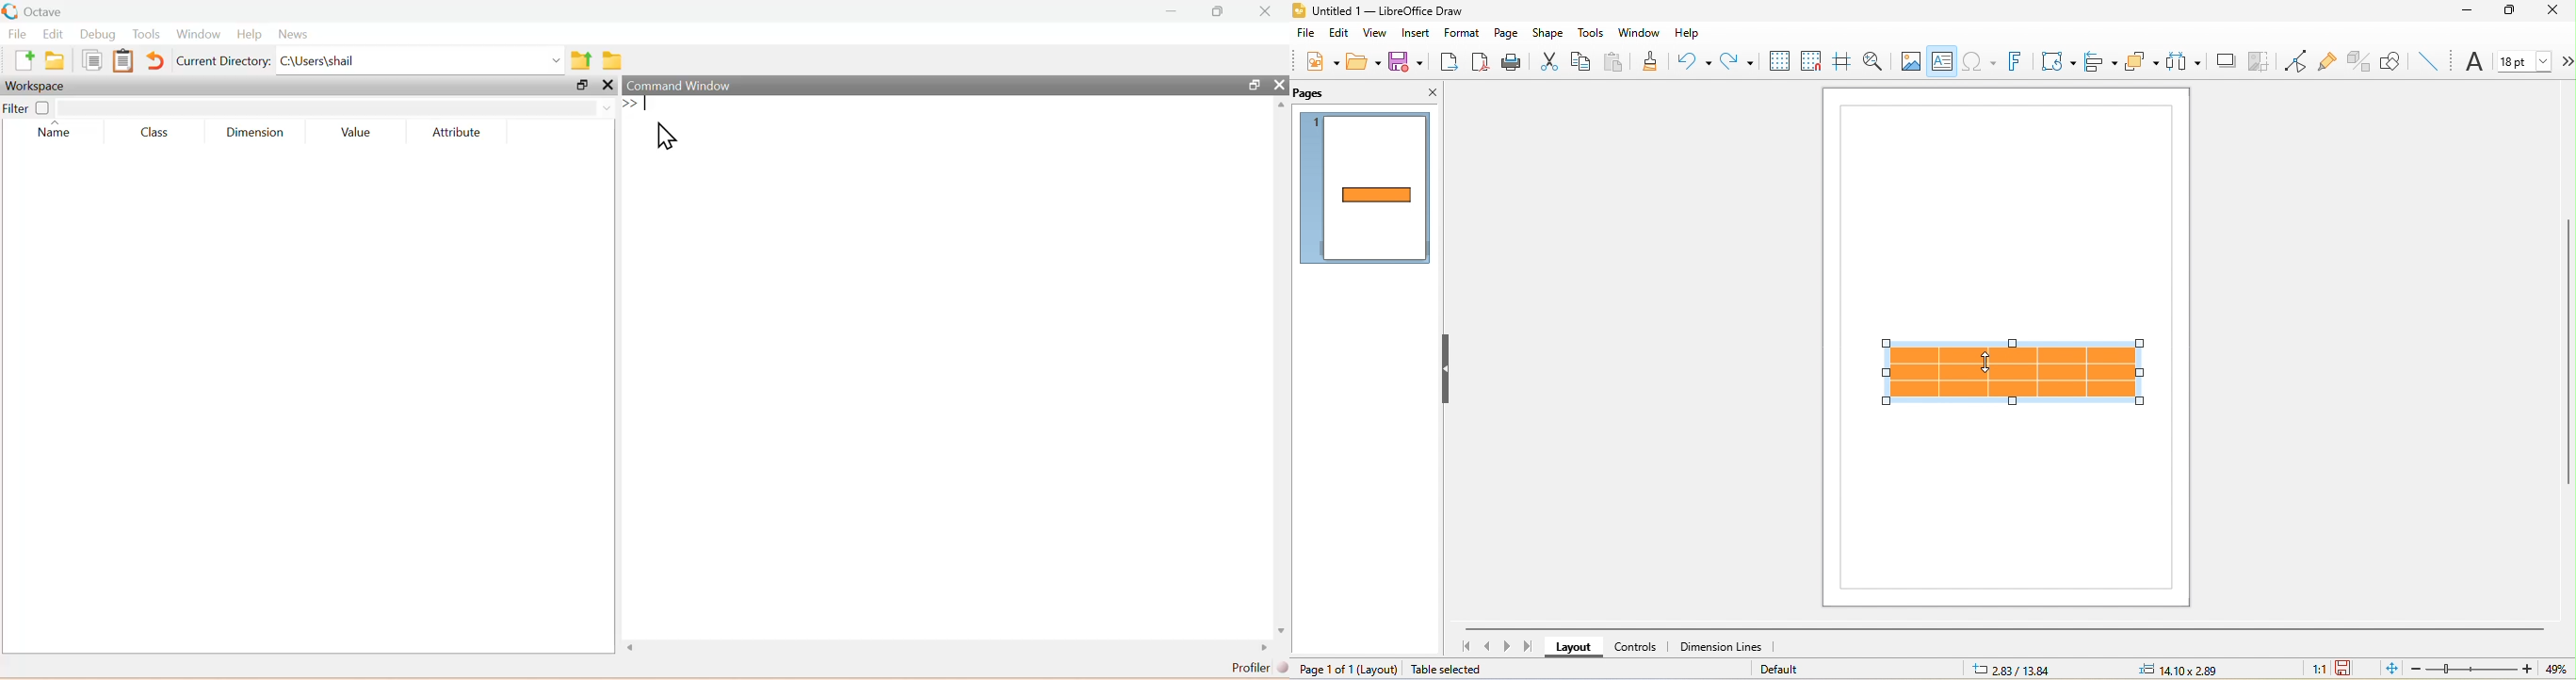  What do you see at coordinates (1510, 60) in the screenshot?
I see `print` at bounding box center [1510, 60].